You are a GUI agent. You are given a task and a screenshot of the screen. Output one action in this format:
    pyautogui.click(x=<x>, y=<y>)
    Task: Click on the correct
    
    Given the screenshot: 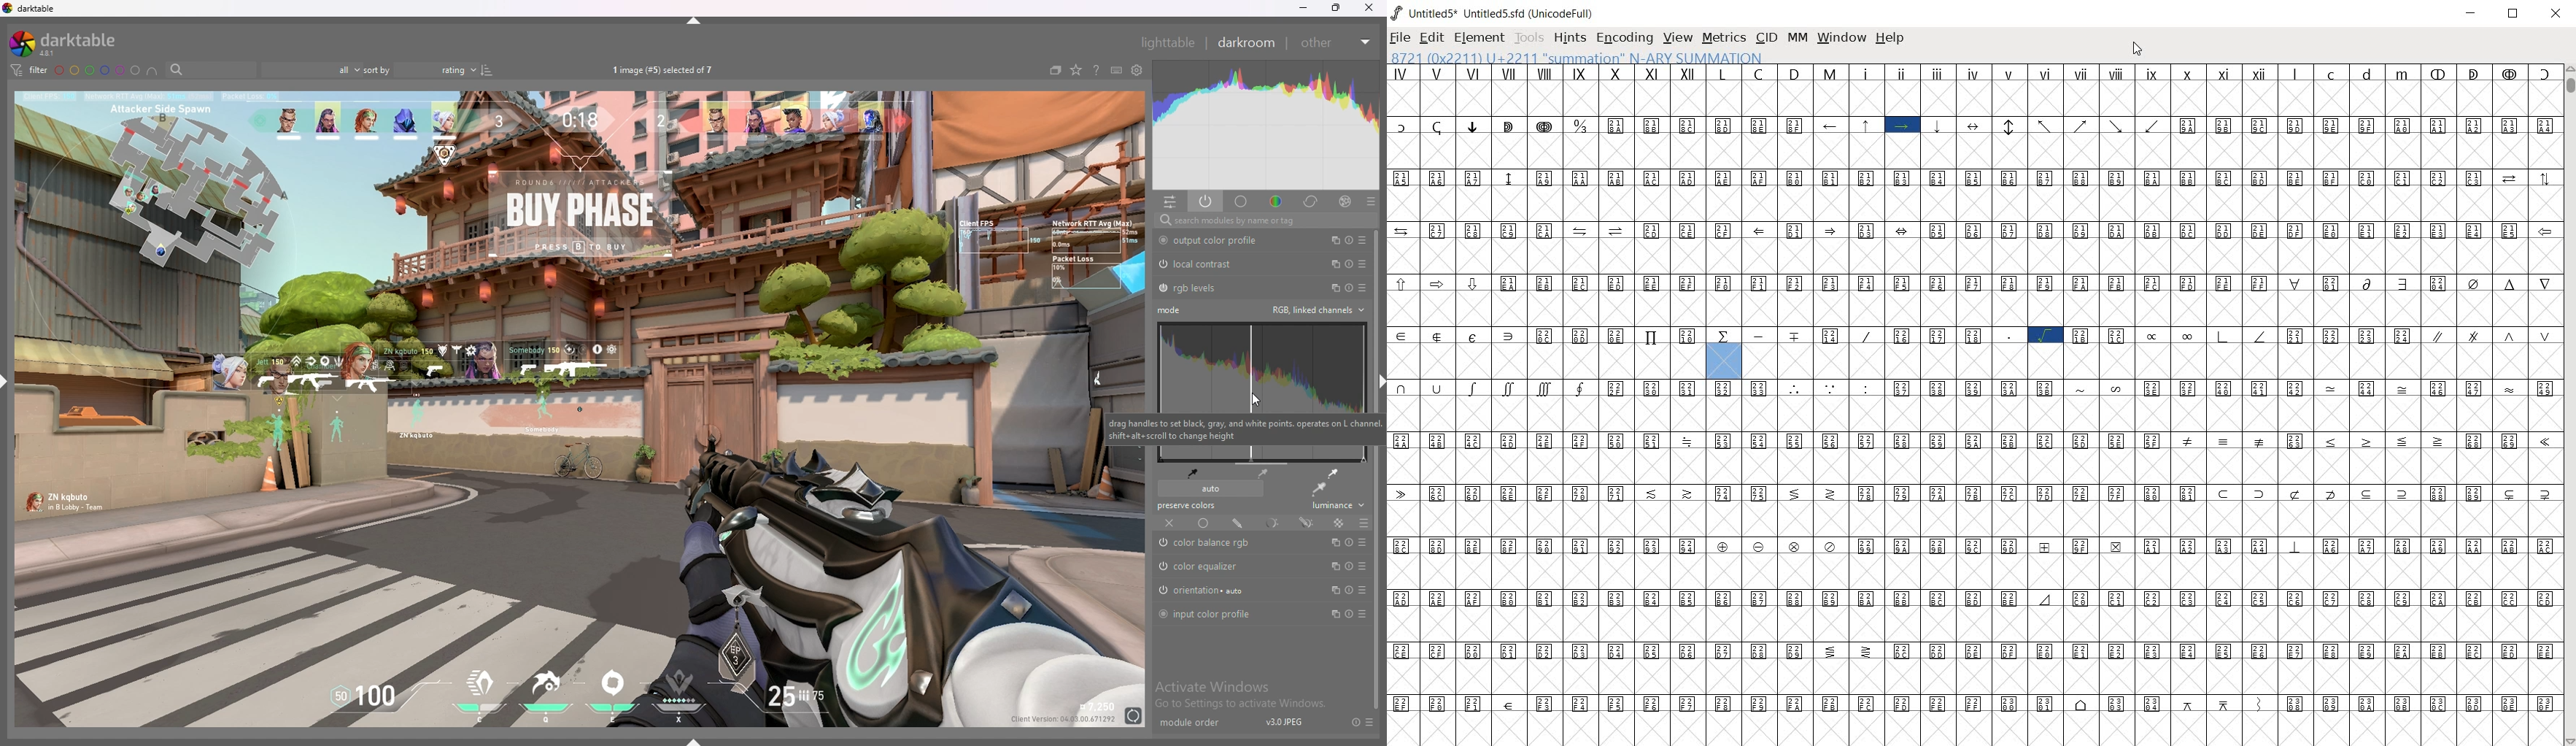 What is the action you would take?
    pyautogui.click(x=1311, y=202)
    